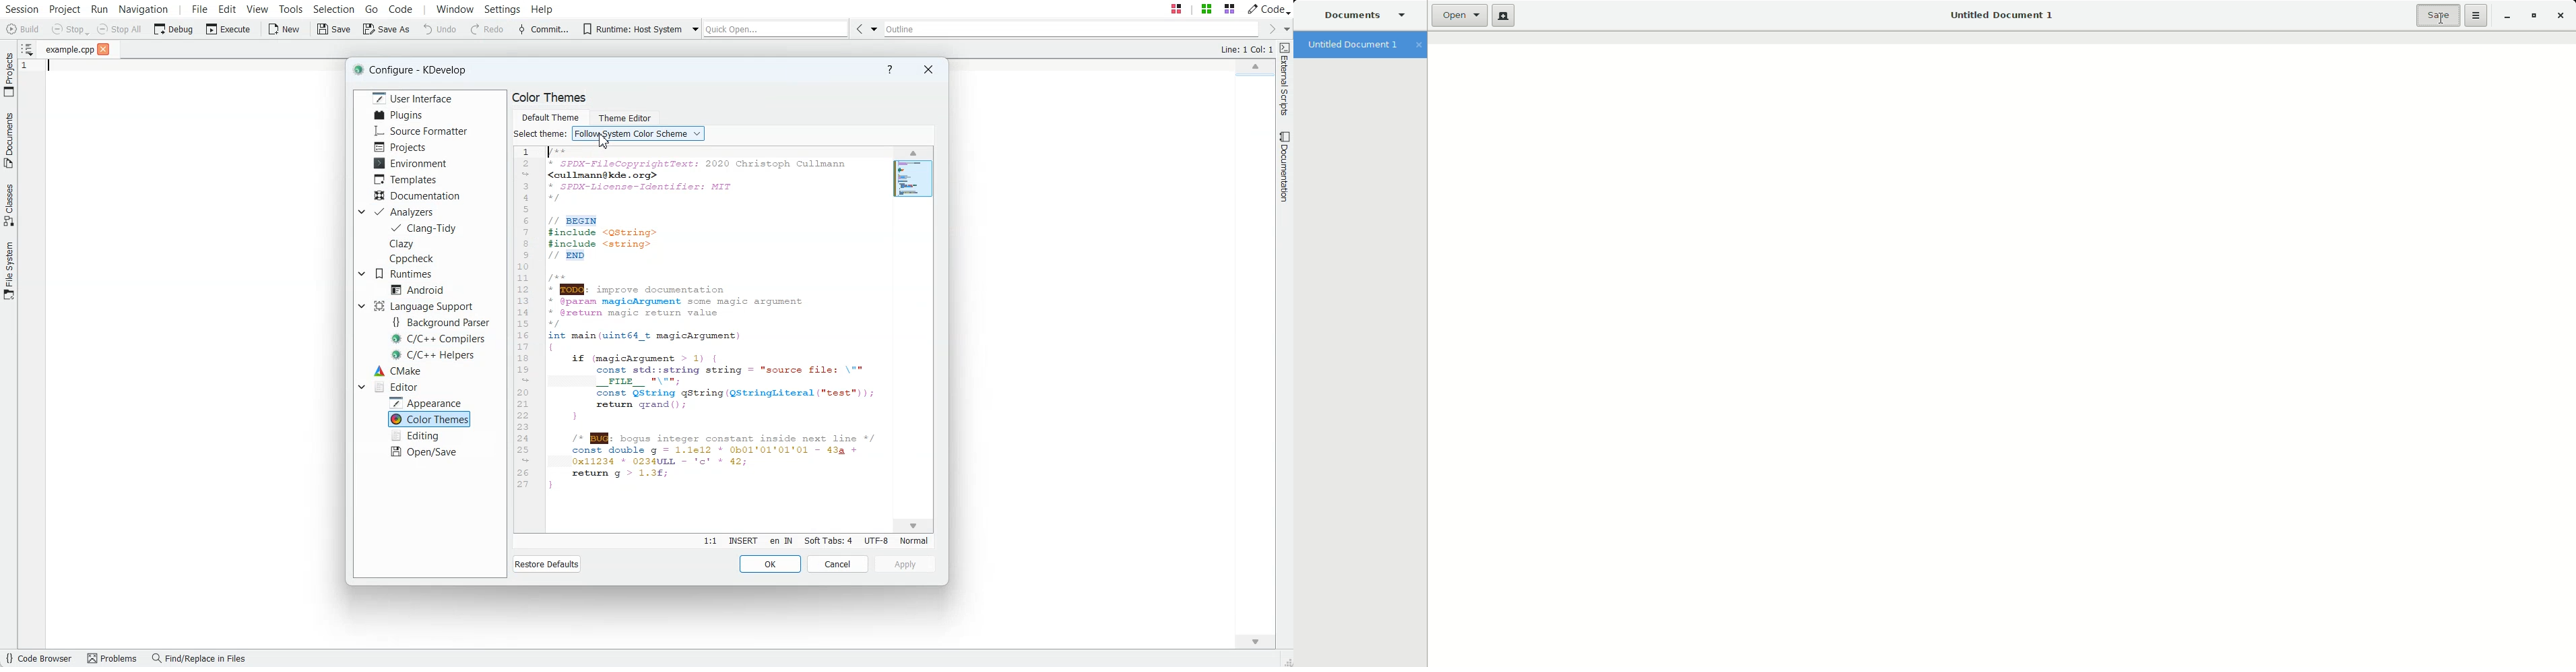  Describe the element at coordinates (408, 274) in the screenshot. I see `Runtimes` at that location.